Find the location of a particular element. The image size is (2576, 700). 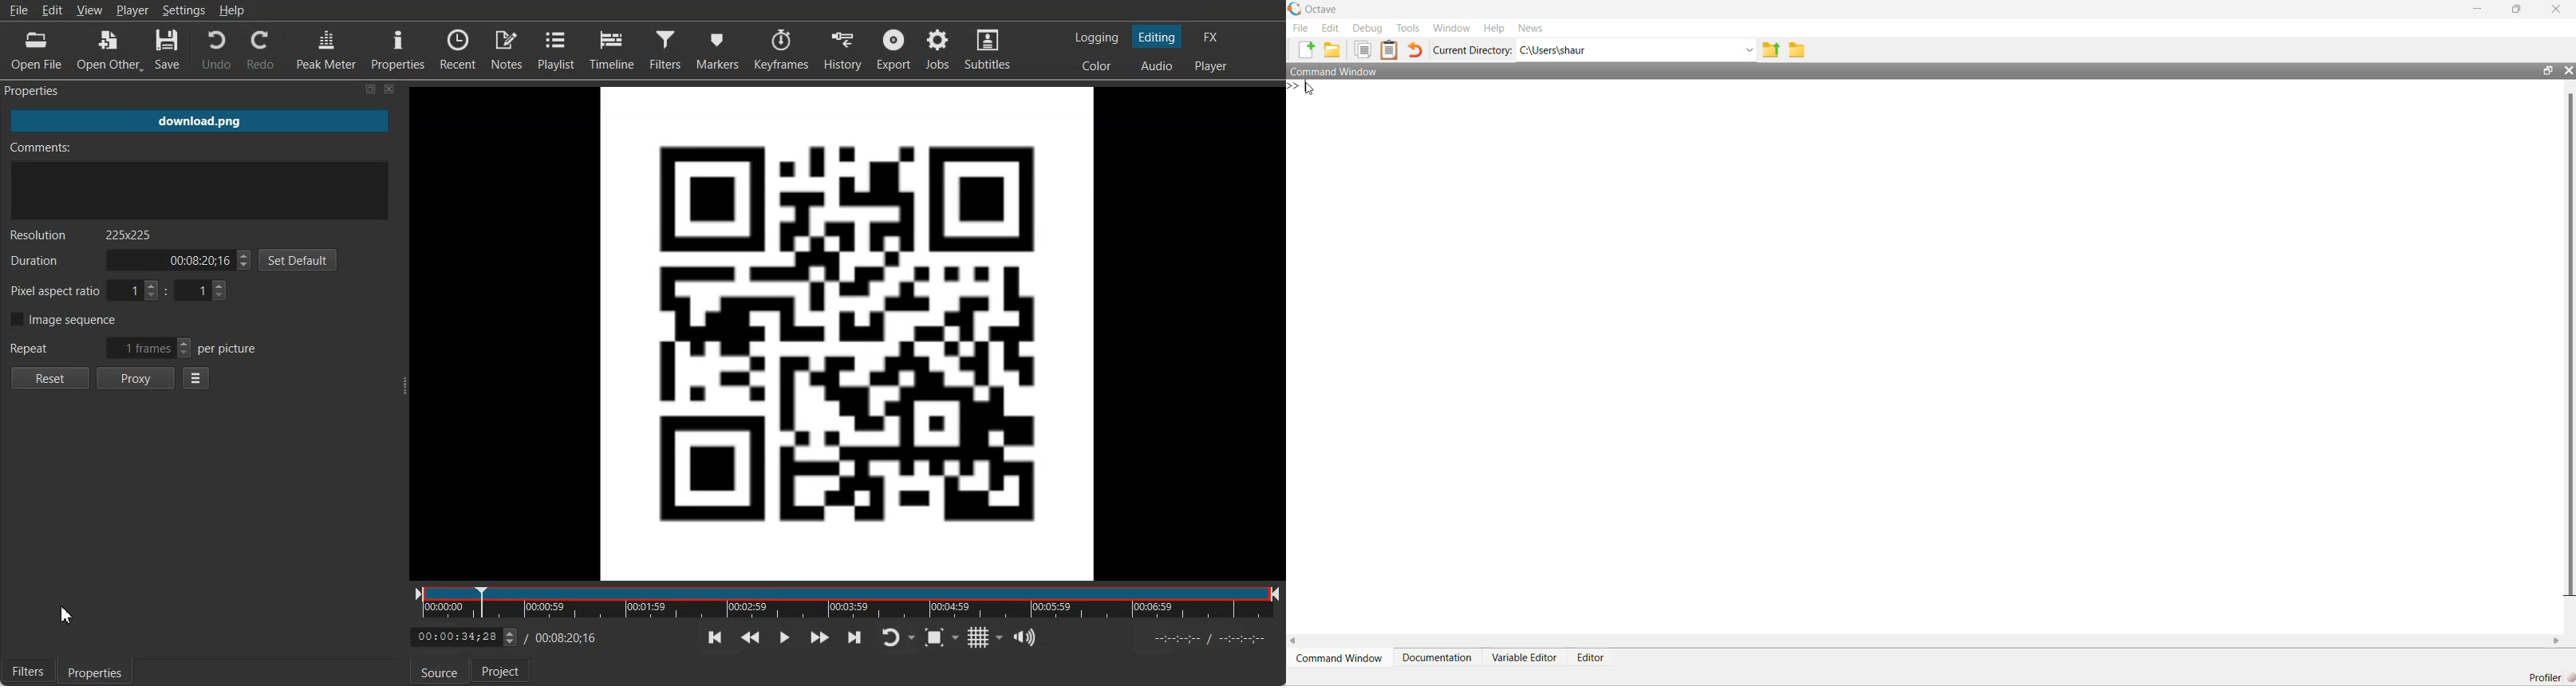

Markers is located at coordinates (717, 49).